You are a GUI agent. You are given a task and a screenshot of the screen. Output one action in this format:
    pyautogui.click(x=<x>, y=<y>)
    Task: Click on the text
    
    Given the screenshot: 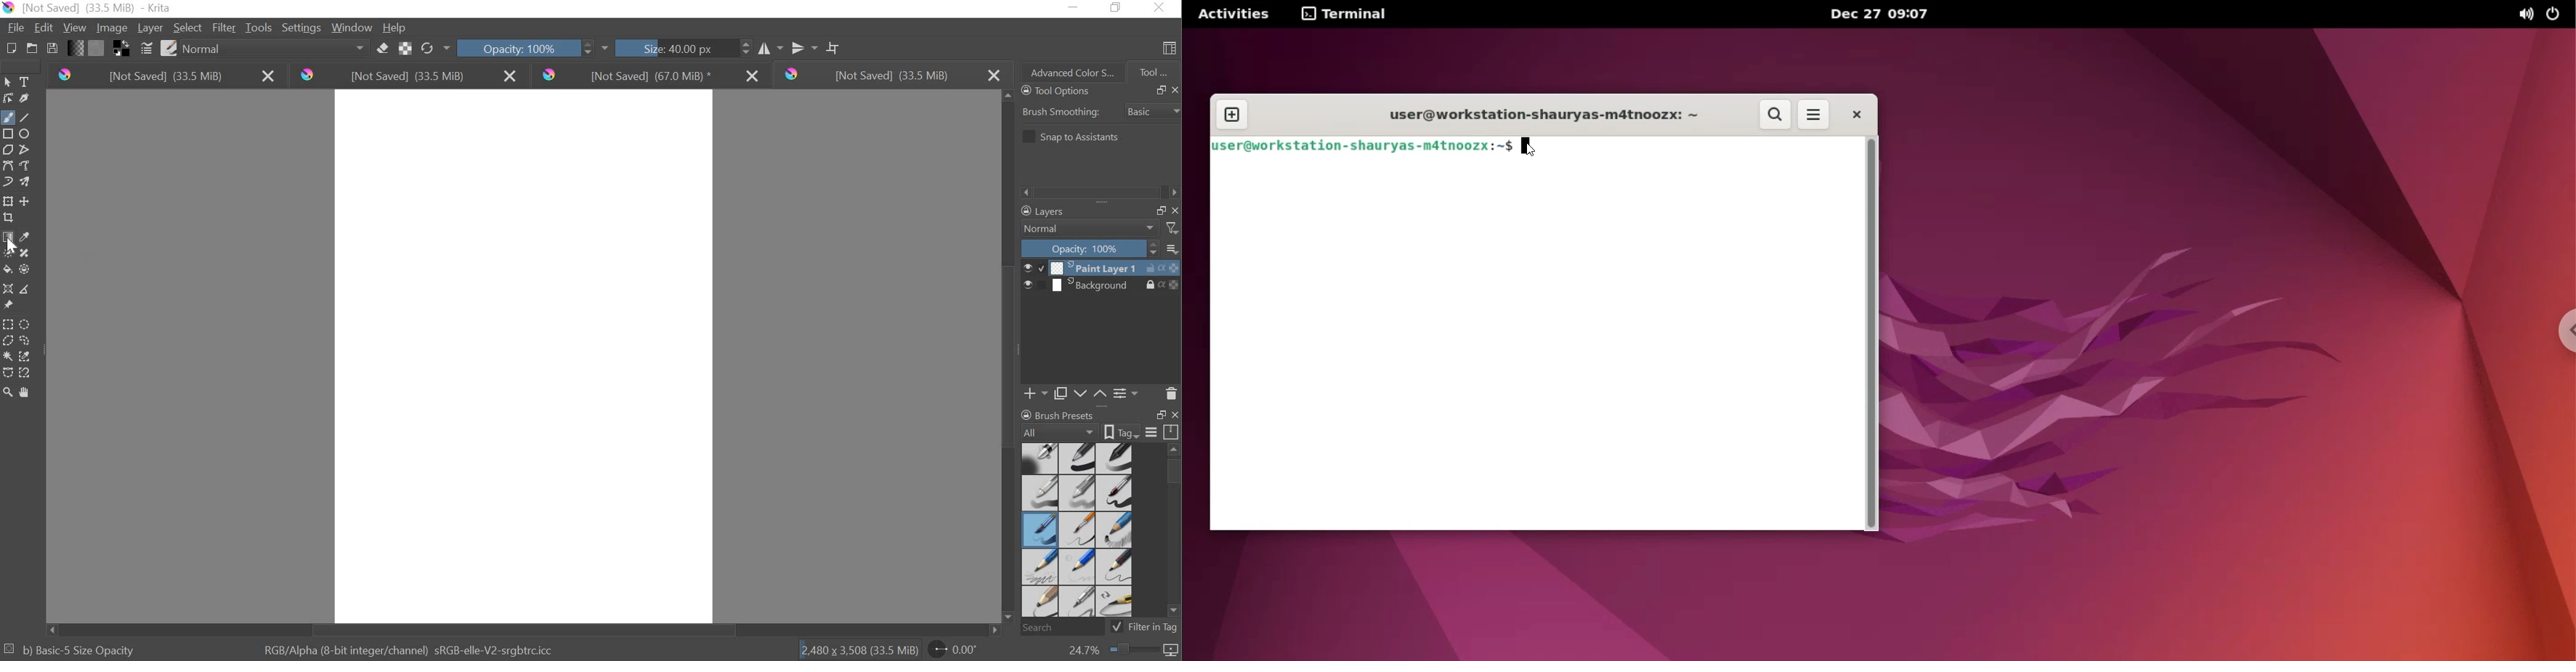 What is the action you would take?
    pyautogui.click(x=27, y=82)
    